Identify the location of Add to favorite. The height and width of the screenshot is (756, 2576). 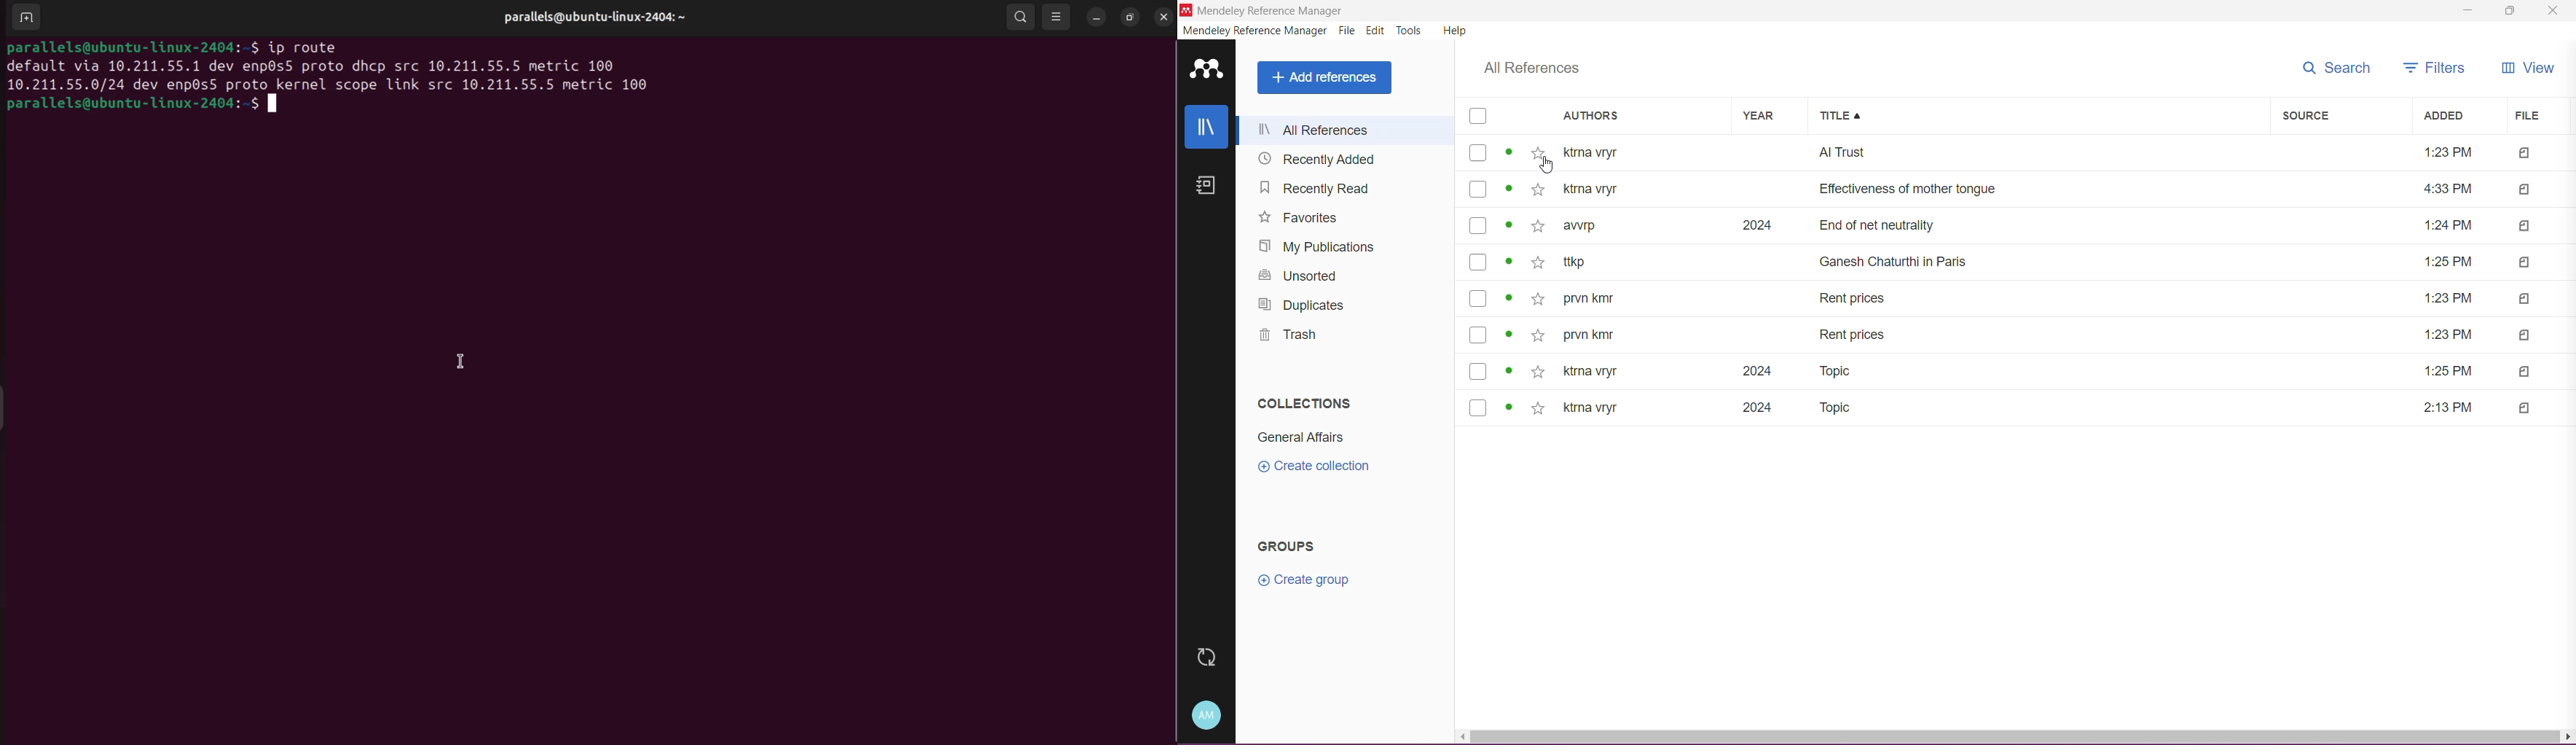
(1538, 409).